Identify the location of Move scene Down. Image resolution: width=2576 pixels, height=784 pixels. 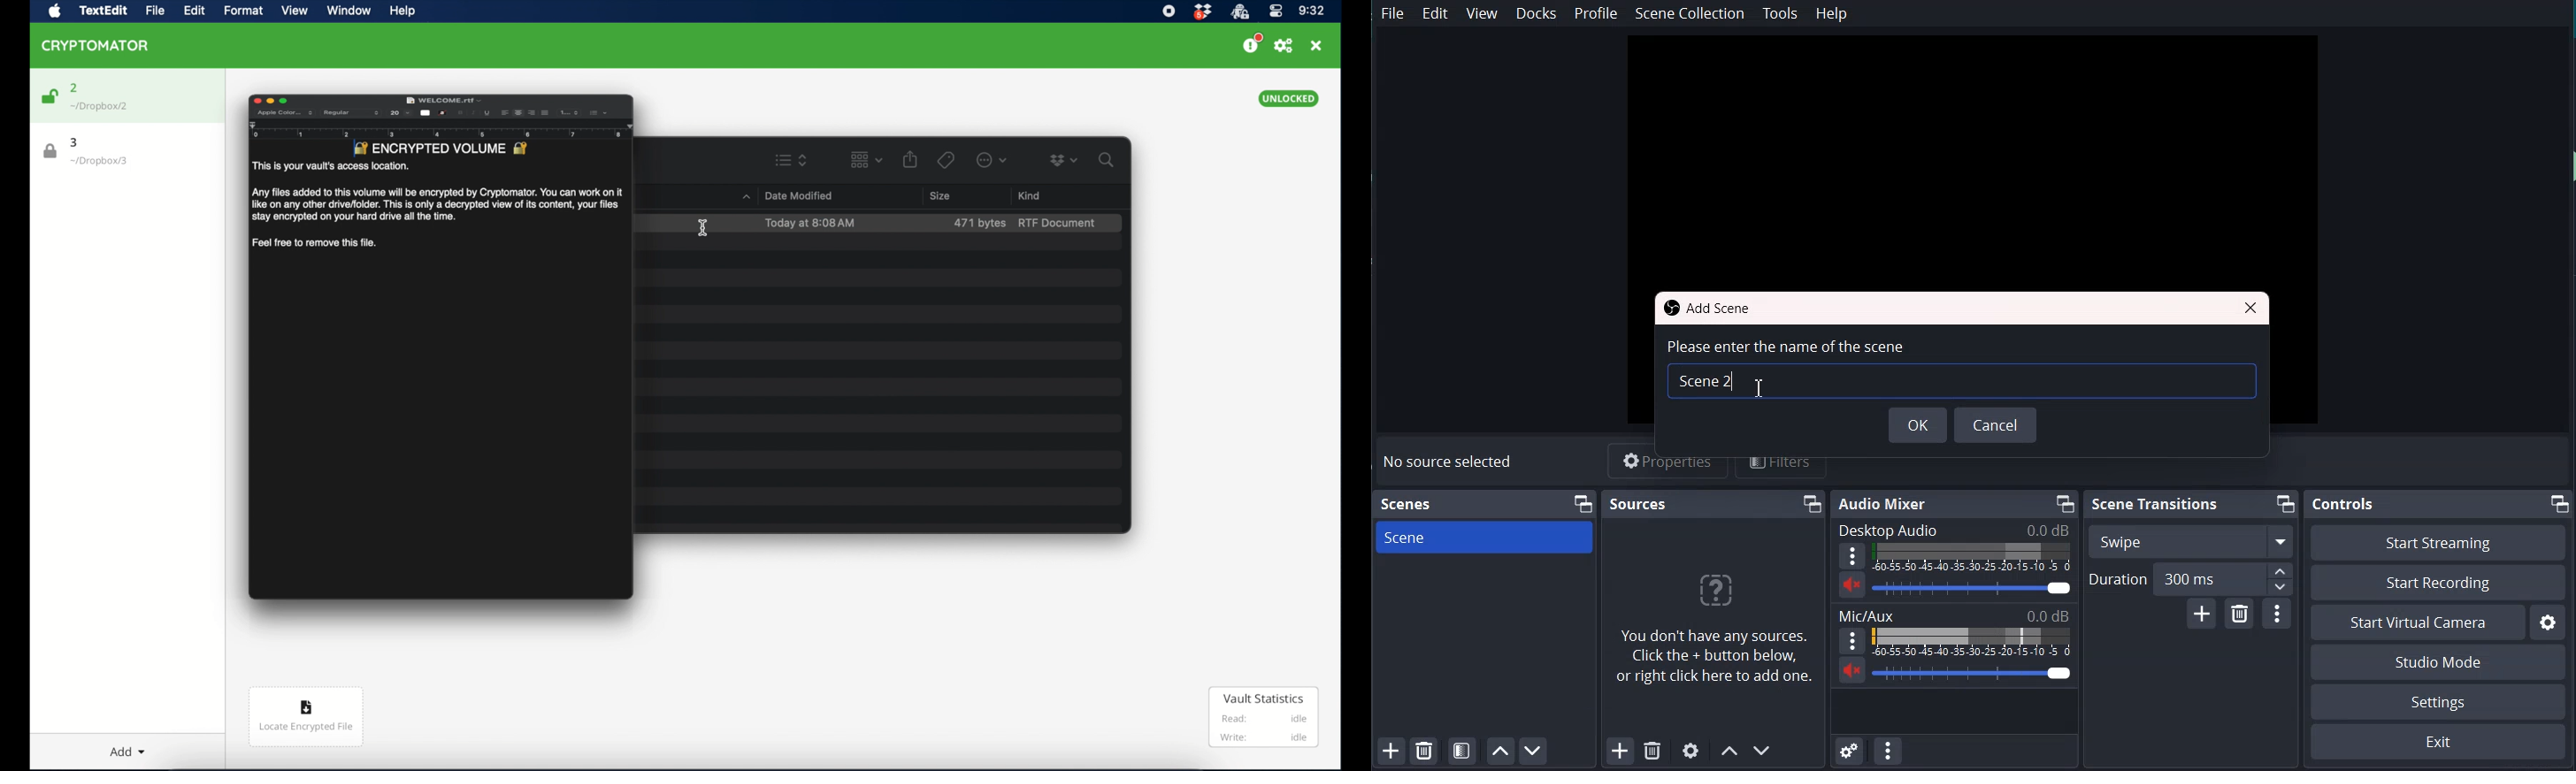
(1763, 751).